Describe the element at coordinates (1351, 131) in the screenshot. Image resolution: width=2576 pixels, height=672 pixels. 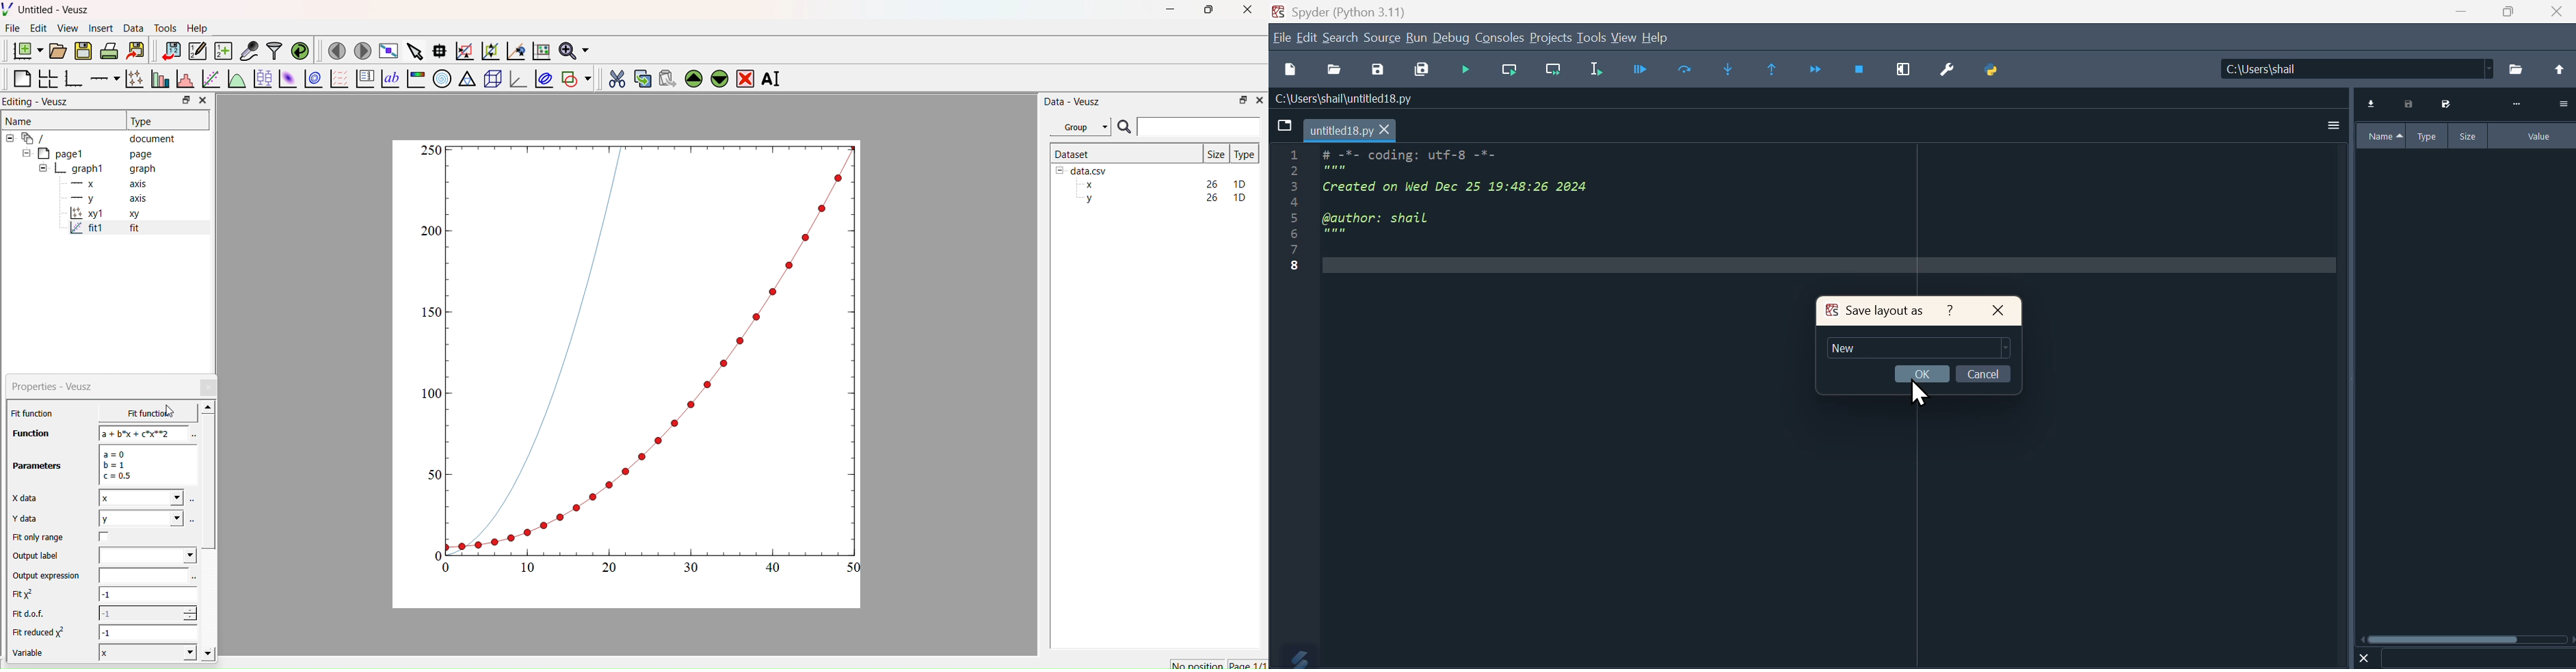
I see `Untitled18.py` at that location.